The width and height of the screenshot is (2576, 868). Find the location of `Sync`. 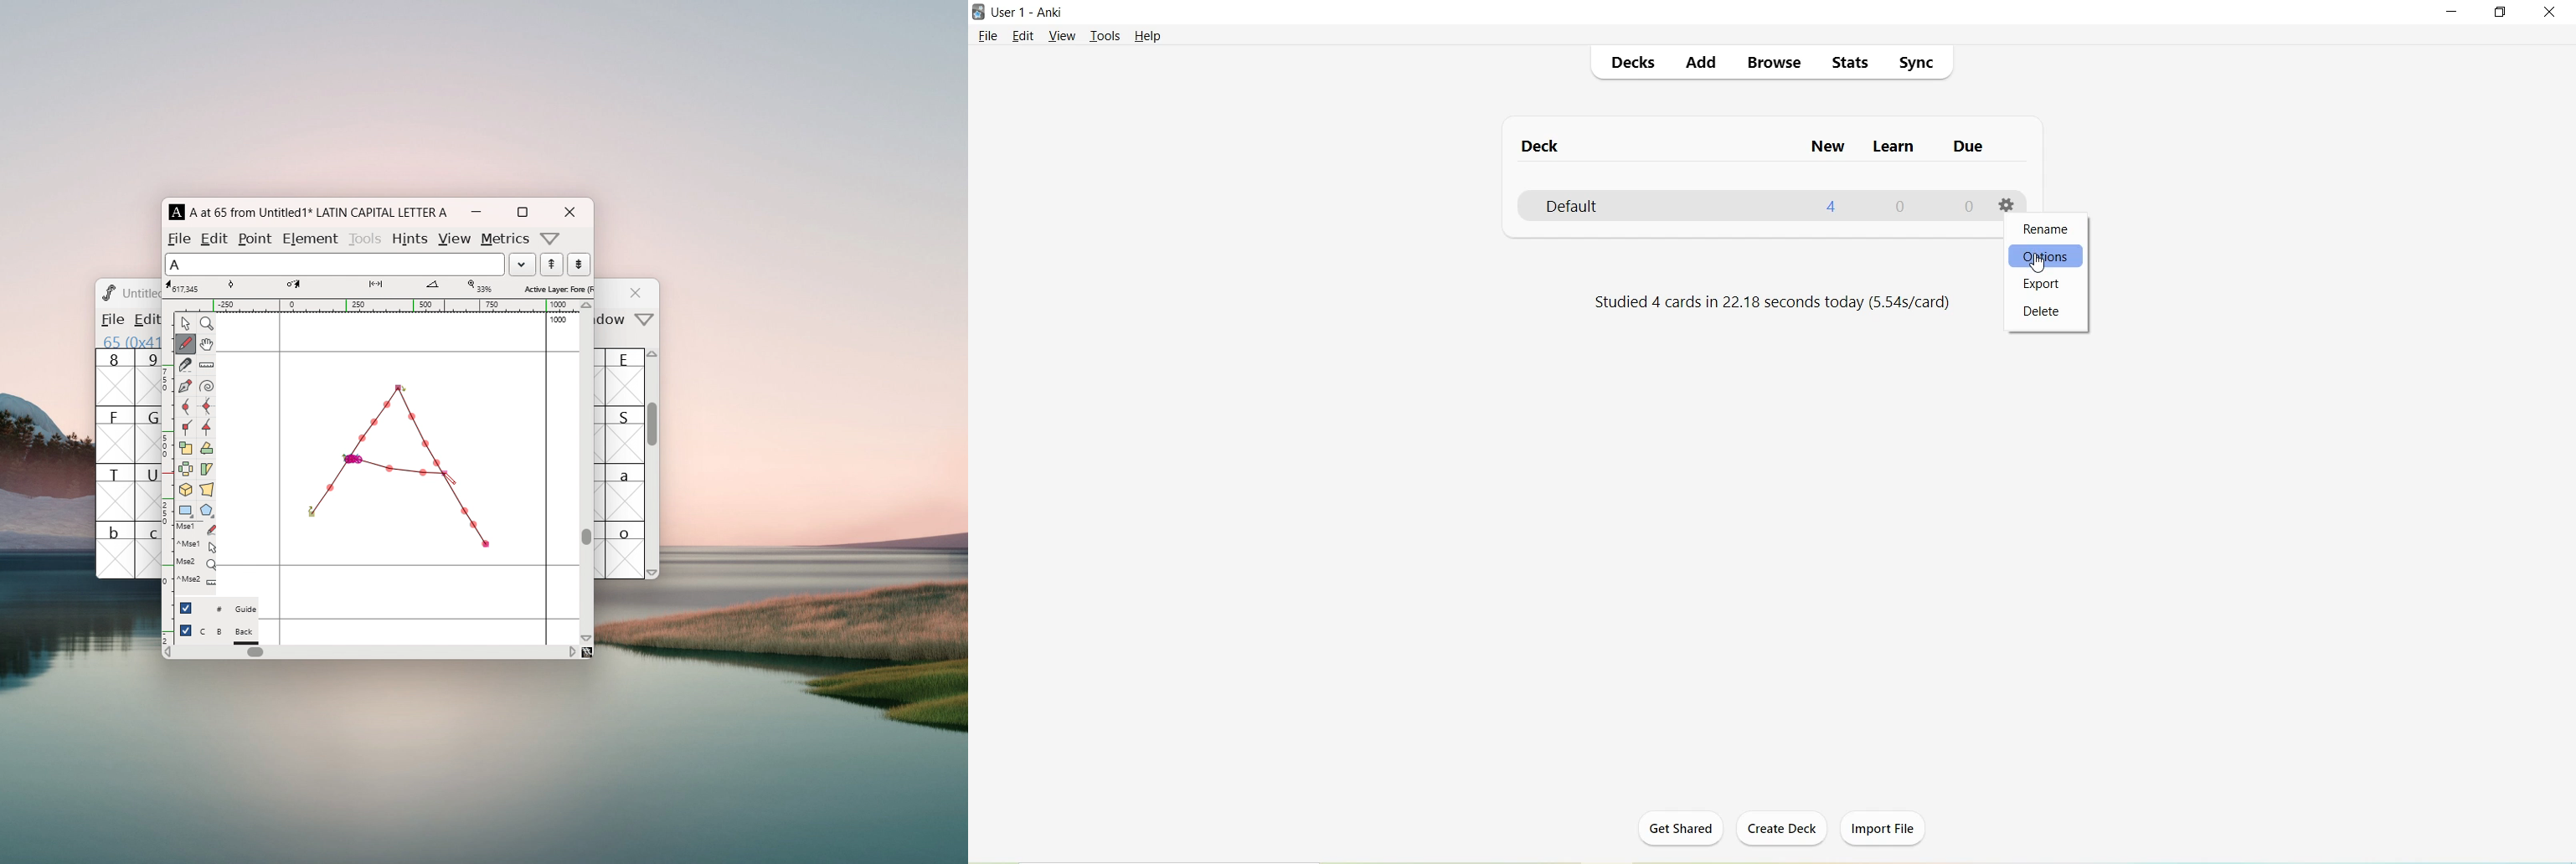

Sync is located at coordinates (1915, 64).